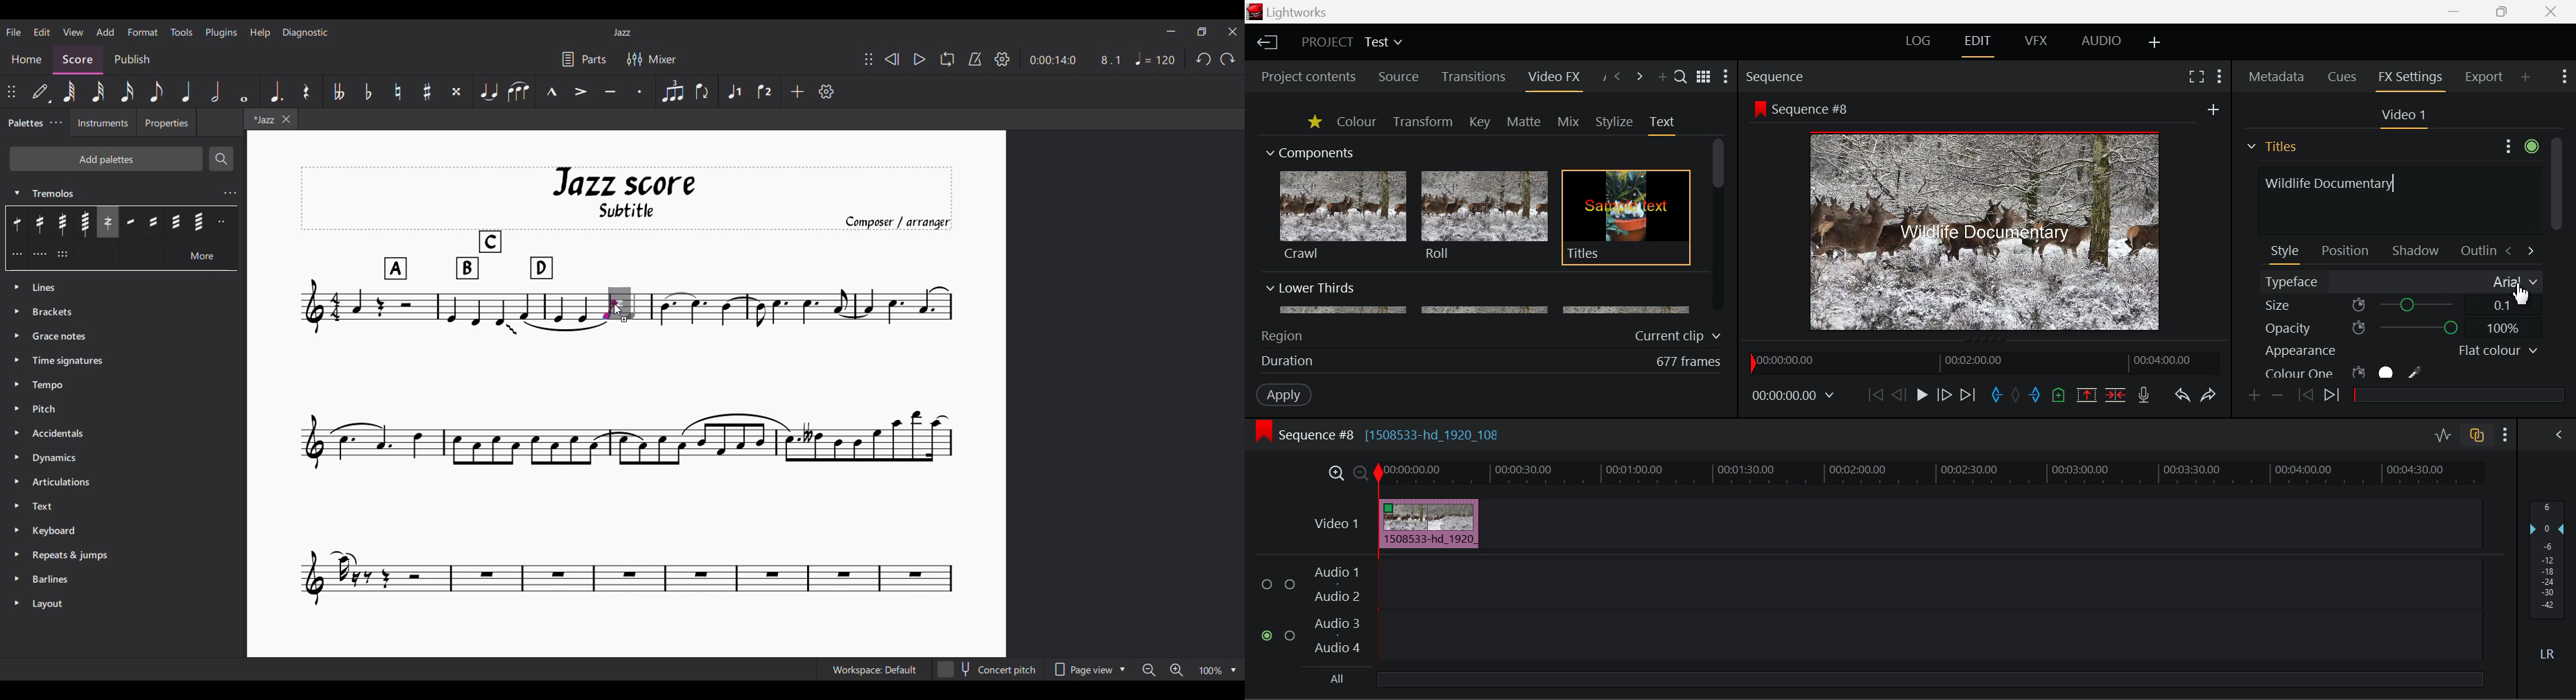 Image resolution: width=2576 pixels, height=700 pixels. Describe the element at coordinates (1726, 76) in the screenshot. I see `Show Settings` at that location.